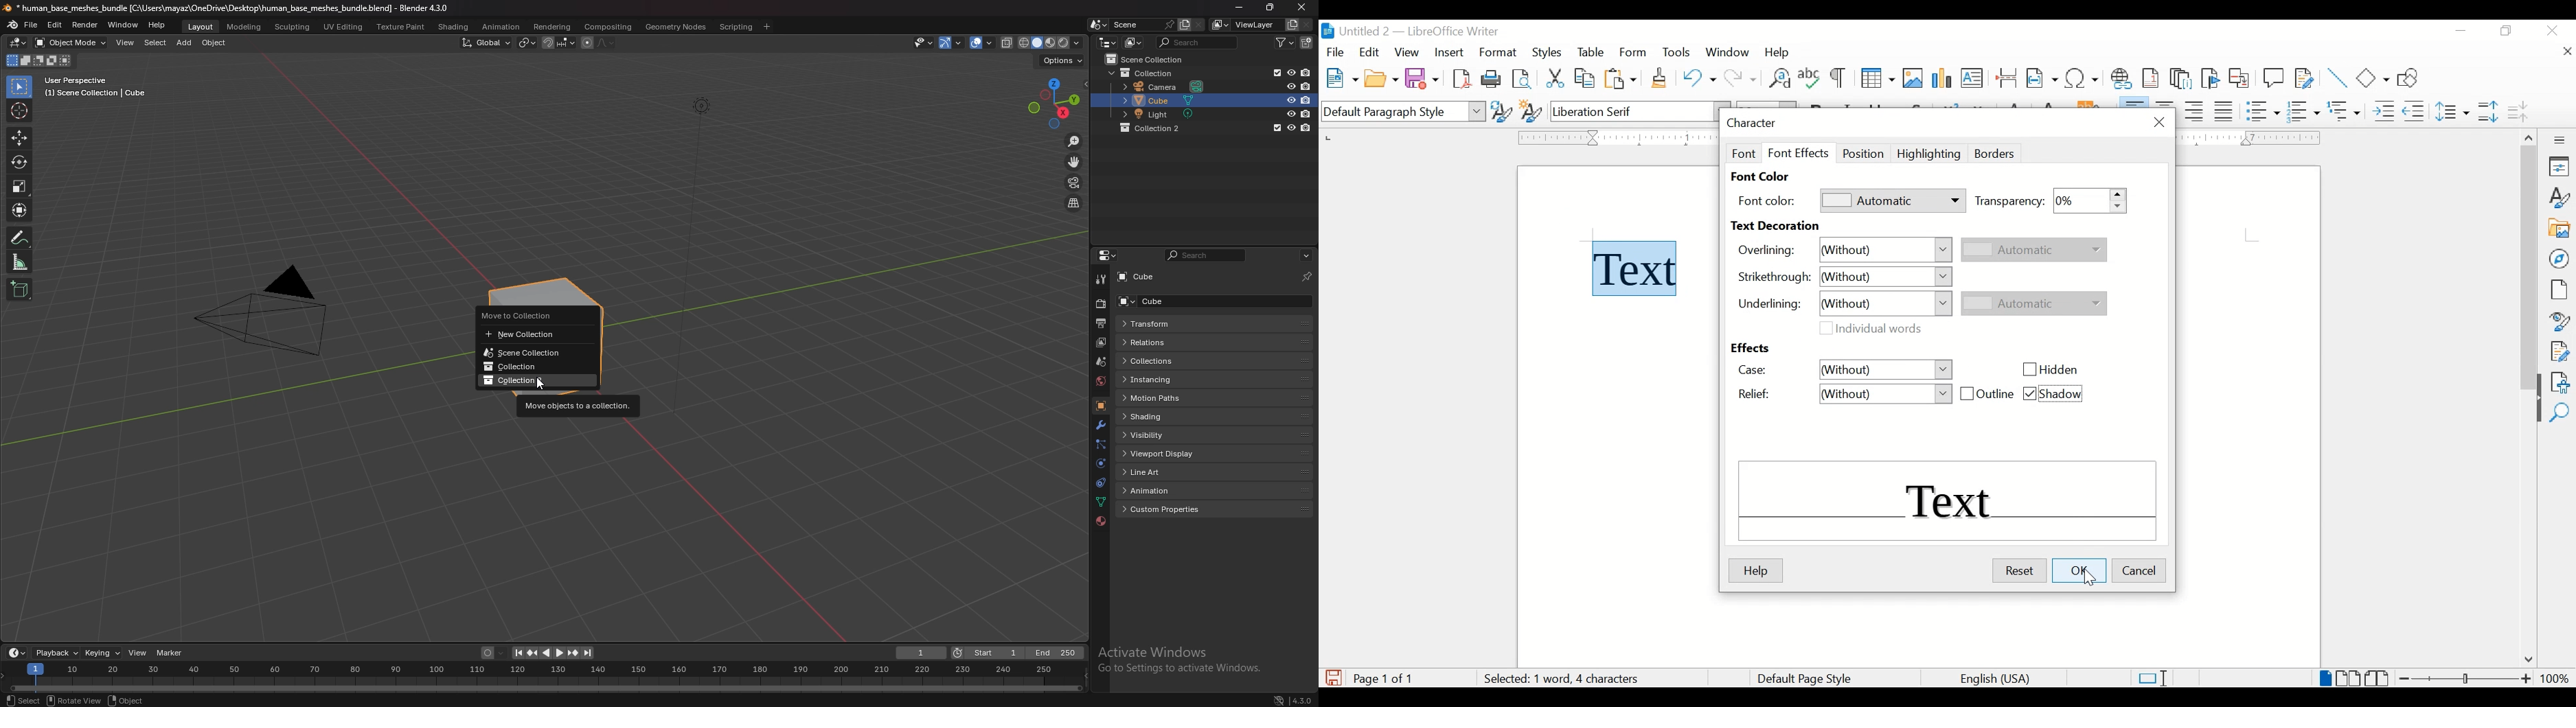 The image size is (2576, 728). What do you see at coordinates (1556, 78) in the screenshot?
I see `cut` at bounding box center [1556, 78].